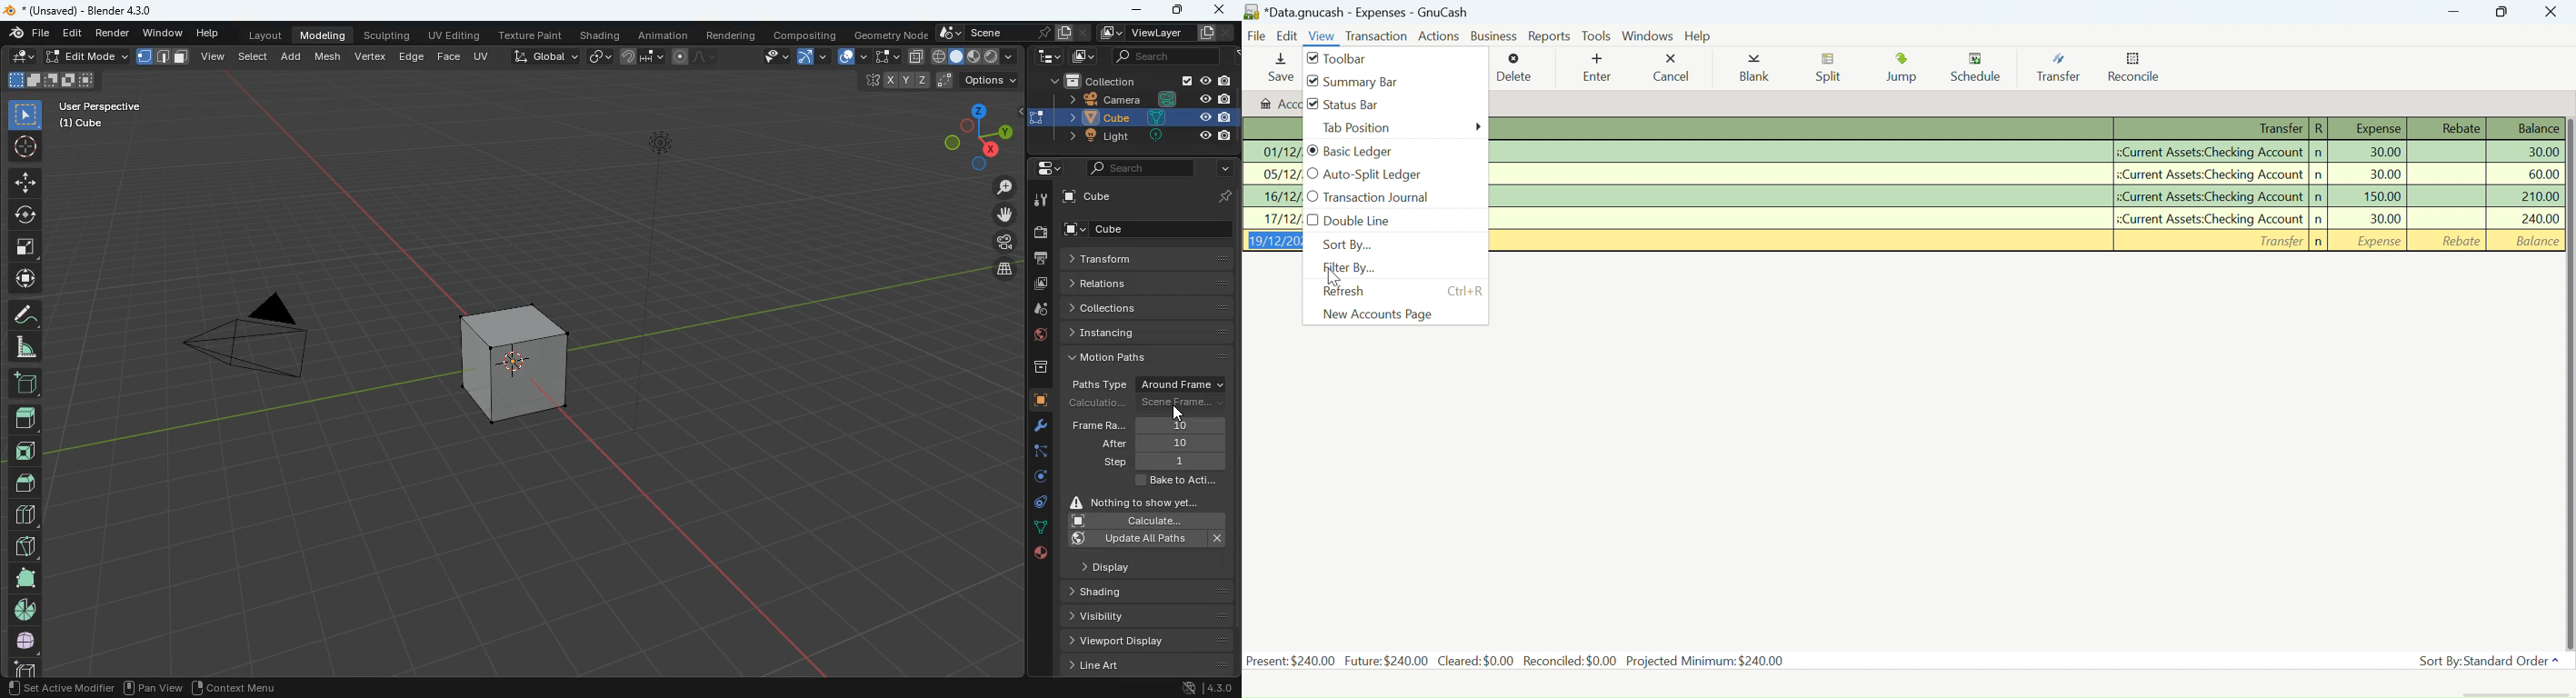  Describe the element at coordinates (24, 516) in the screenshot. I see `blocks` at that location.